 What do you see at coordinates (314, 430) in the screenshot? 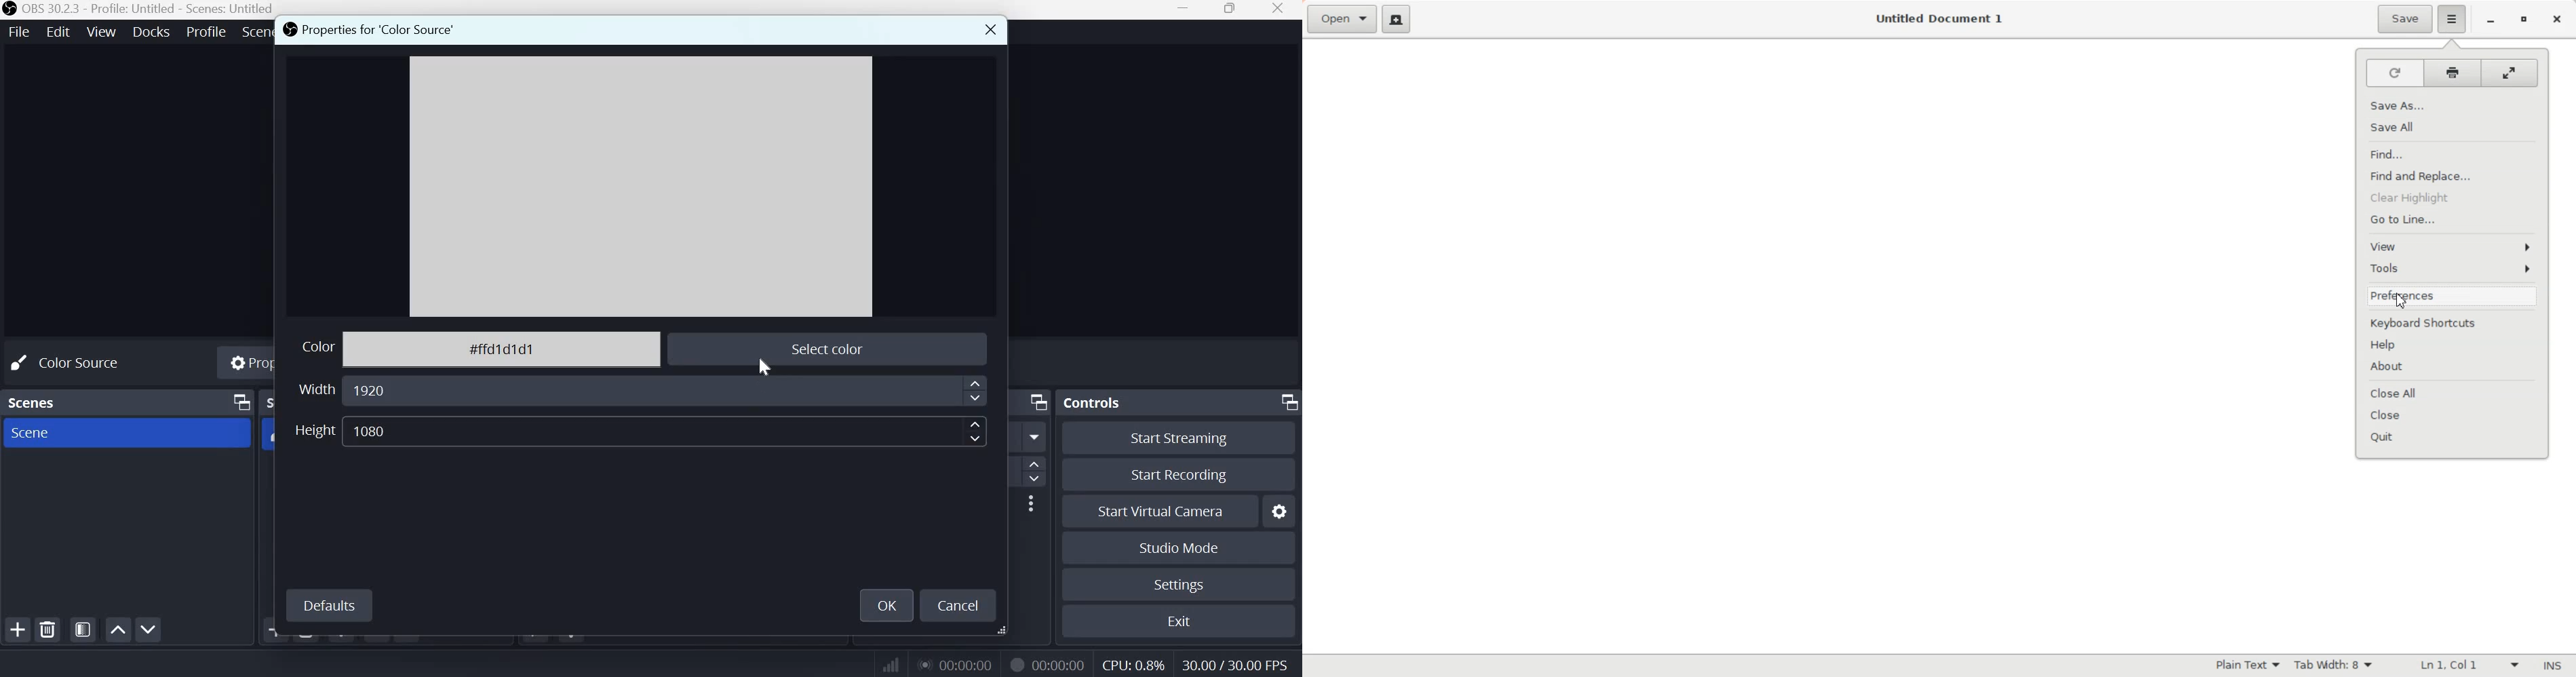
I see `Height` at bounding box center [314, 430].